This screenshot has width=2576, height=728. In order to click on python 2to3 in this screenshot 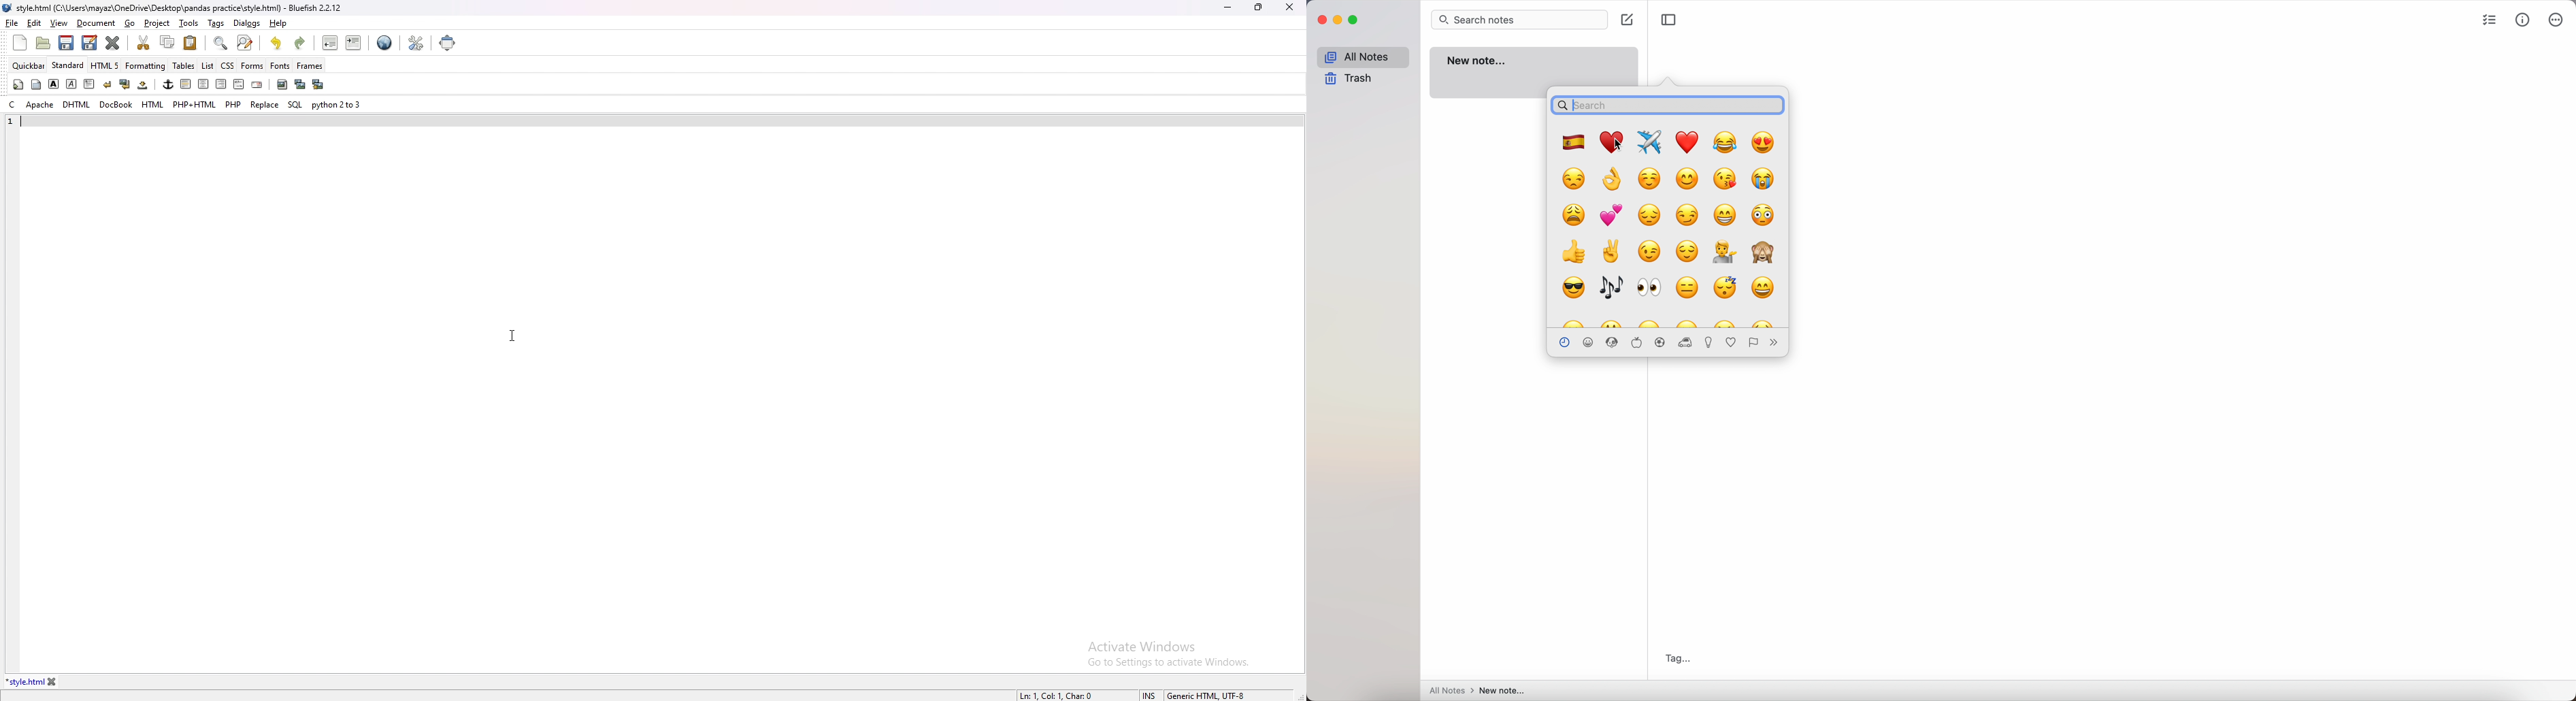, I will do `click(338, 105)`.